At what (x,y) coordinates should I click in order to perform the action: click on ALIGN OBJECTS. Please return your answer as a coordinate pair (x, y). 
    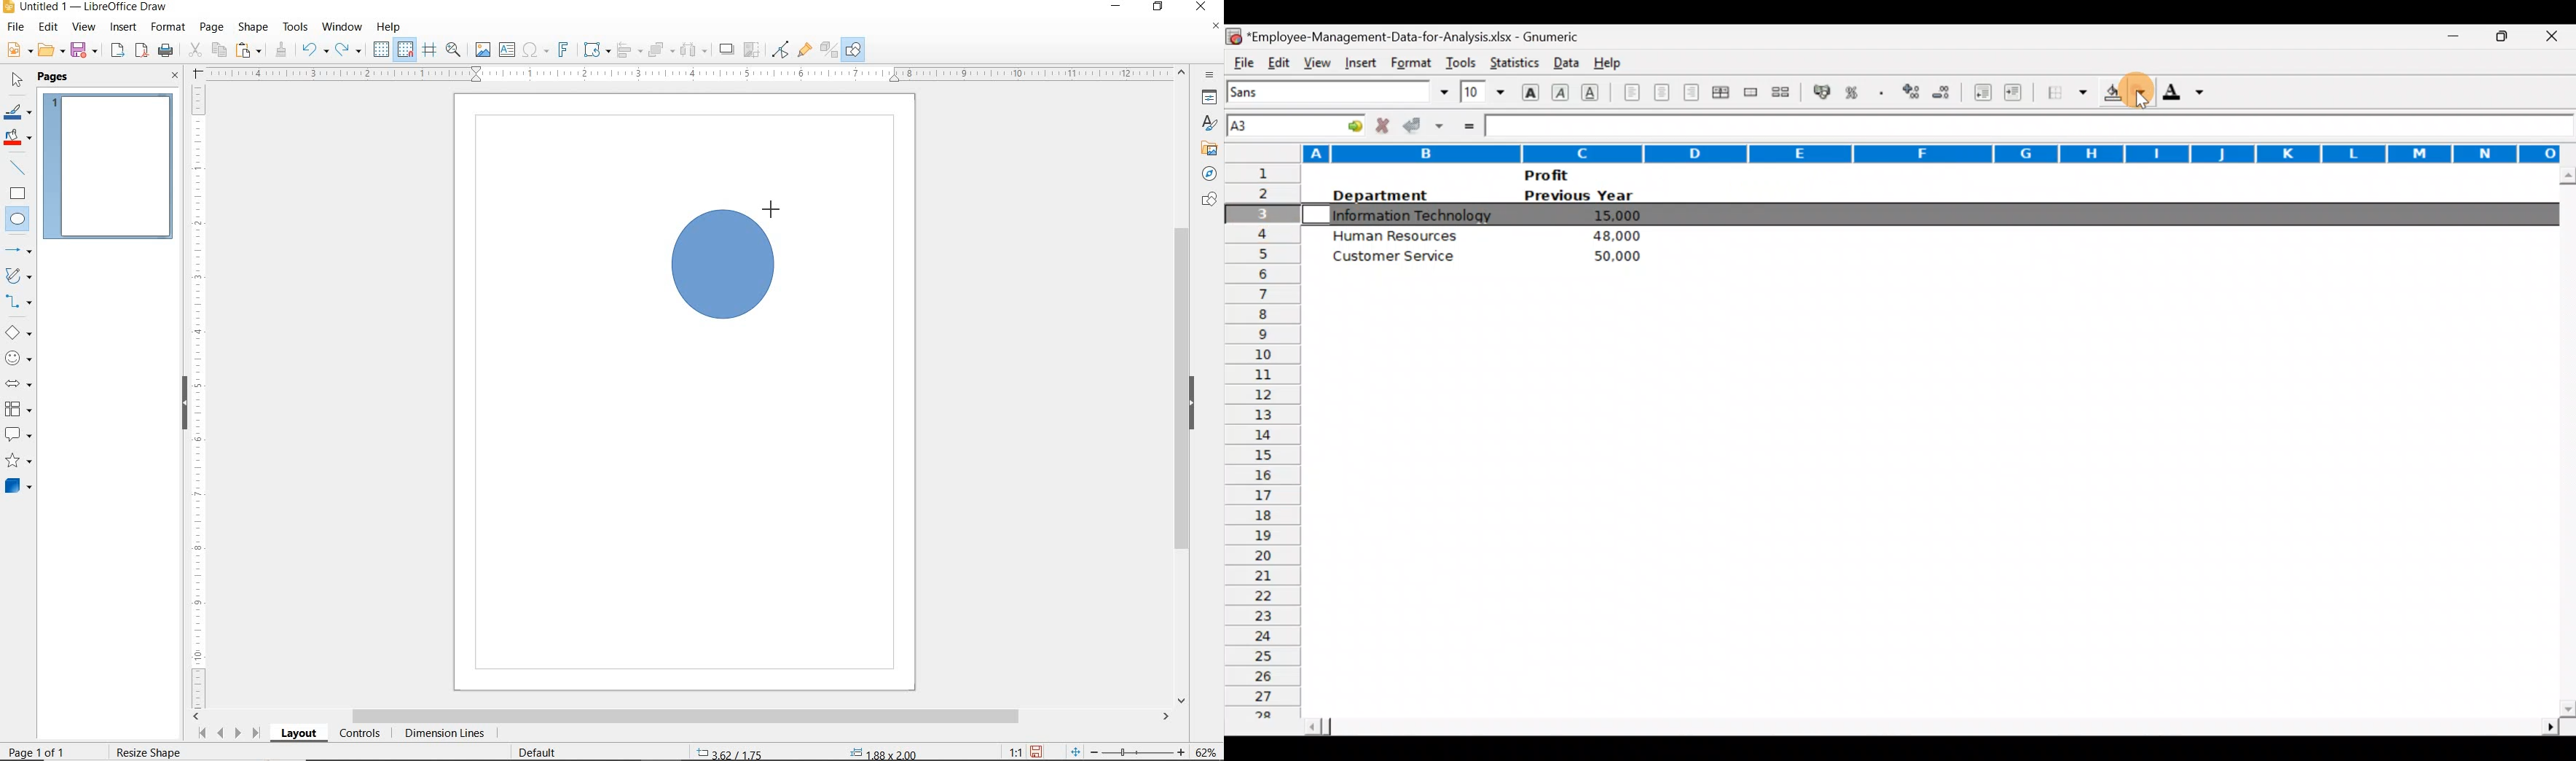
    Looking at the image, I should click on (628, 52).